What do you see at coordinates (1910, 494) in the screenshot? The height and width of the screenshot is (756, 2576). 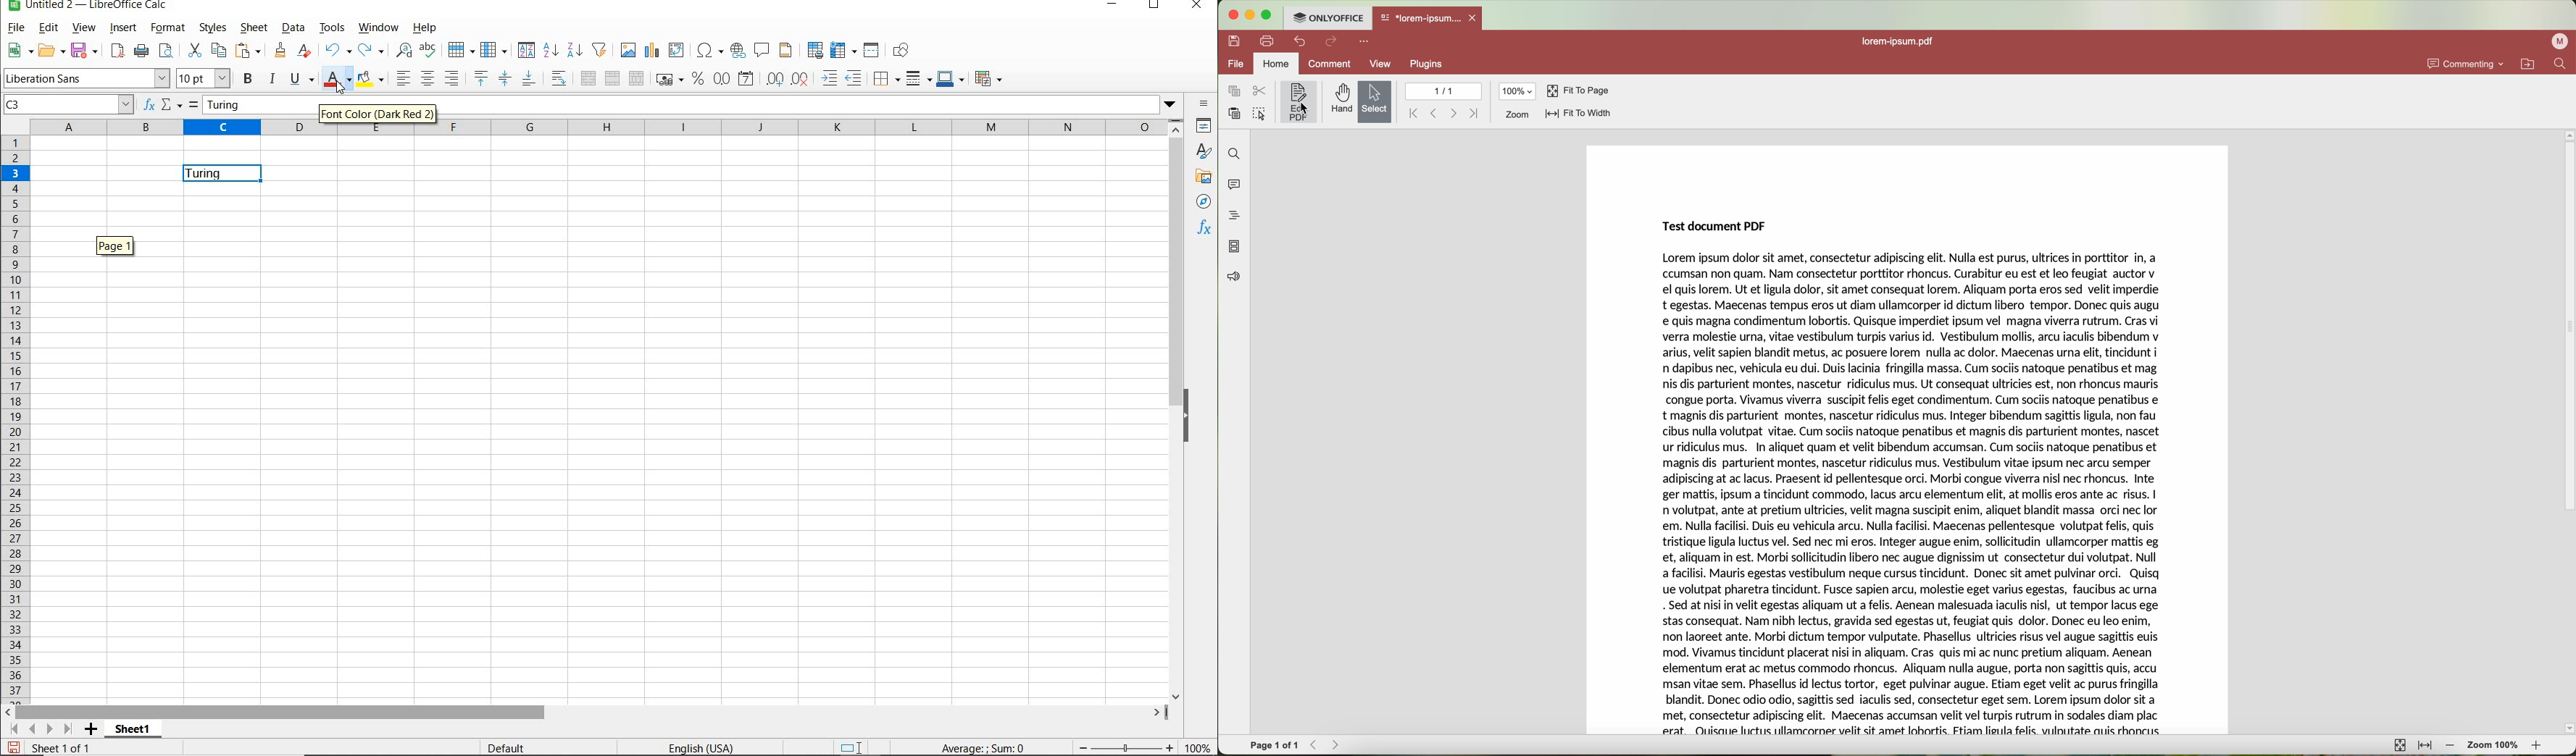 I see `Lorem ipsum dolor sit amet, consectetur adipiscing elit. Nulla est purus, ultrices in porttitor in, a
ccumsan non quam. Nam consectetur porttitor rhoncus. Curabitur eu est et leo feugiat auctor v
el quis lorem. Ut et ligula dolor, sit amet consequat lorem. Aliquam porta eros sed velit imperdie
t egestas. Maecenas tempus eros ut diam ullamcorper id dictum libero tempor. Donec quis augu
e quis magna condimentum lobortis. Quisque imperdiet ipsum vel magna viverra rutrum. Cras vi
verra molestie urna, vitae vestibulum turpis varius id. Vestibulum mollis, arcu iaculis bibendum v
arius, velit sapien blandit metus, ac posuere lorem nulla ac dolor. Maecenas urna elit, tincidunt i
n dapibus nec, vehicula eu dui. Duis lacinia fringilla massa. Cum sociis natoque penatibus et mag
nis dis parturient montes, nascetur ridiculus mus. Ut consequat ultricies est, non rhoncus mauris
congue porta. Vivamus viverra suscipit felis eget condimentum. Cum sociis natoque penatibus e
t magnis dis parturient montes, nascetur ridiculus mus. Integer bibendum sagittis ligula, non fau
cibus nulla volutpat vitae. Cum sociis natoque penatibus et magnis dis parturient montes, nascet
ur ridiculus mus. In aliquet quam et velit bibendum accumsan. Cum sociis natoque penatibus et
magnis dis parturient montes, nascetur ridiculus mus. Vestibulum vitae ipsum nec arcu semper
adipiscing at ac lacus. Praesent id pellentesque orci. Morbi congue viverra nisl nec rhoncus. Inte
ger mattis, ipsum a tincidunt commodo, lacus arcu elementum elit, at mollis eros ante ac risus. |
n volutpat, ante at pretium ultricies, velit magna suscipit enim, aliquet blandit massa orci nec lor
em. Nulla facilisi. Duis eu vehicula arcu. Nulla facilisi. Maecenas pellentesque volutpat felis, quis
tristique ligula luctus vel. Sed nec mi eros. Integer augue enim, sollicitudin ullamcorper mattis eg
et, aliquam in est. Morbi sollicitudin libero nec augue dignissim ut consectetur dui volutpat. Null
a facilisi. Mauris egestas vestibulum neque cursus tincidunt. Donec sit amet pulvinar orci. Quisq
ue volutpat pharetra tincidunt. Fusce sapien arcu, molestie eget varius egestas, faucibus ac urna
. Sed at nisi in velit egestas aliquam ut a felis. Aenean malesuada iaculis nisl, ut tempor lacus ege
stas consequat. Nam nibh lectus, gravida sed egestas ut, feugiat quis dolor. Donec eu leo enim,
non laoreet ante. Morbi dictum tempor vulputate. Phasellus ultricies risus vel augue sagittis euis
mod. Vivamus tincidunt placerat nisi in aliquam. Cras quis mi ac nunc pretium aliquam. Aenean
elementum erat ac metus commodo rhoncus. Aliquam nulla augue, porta non sagittis quis, accu
msan vitae sem. Phasellus id lectus tortor, eget pulvinar augue. Etiam eget velit ac purus fringilla
blandit. Donec odio odio, sagittis sed iaculis sed, consectetur eget sem. Lorem ipsum dolor sit a
met, consectetur adipiscing elit. Maecenas accumsan velit vel turpis rutrum in sodales diam plac
erat. Ouisaue luctus ullamecorner velit sit amet lohortis. Ftiam ligula felis. viillnutate auis rhonciis` at bounding box center [1910, 494].